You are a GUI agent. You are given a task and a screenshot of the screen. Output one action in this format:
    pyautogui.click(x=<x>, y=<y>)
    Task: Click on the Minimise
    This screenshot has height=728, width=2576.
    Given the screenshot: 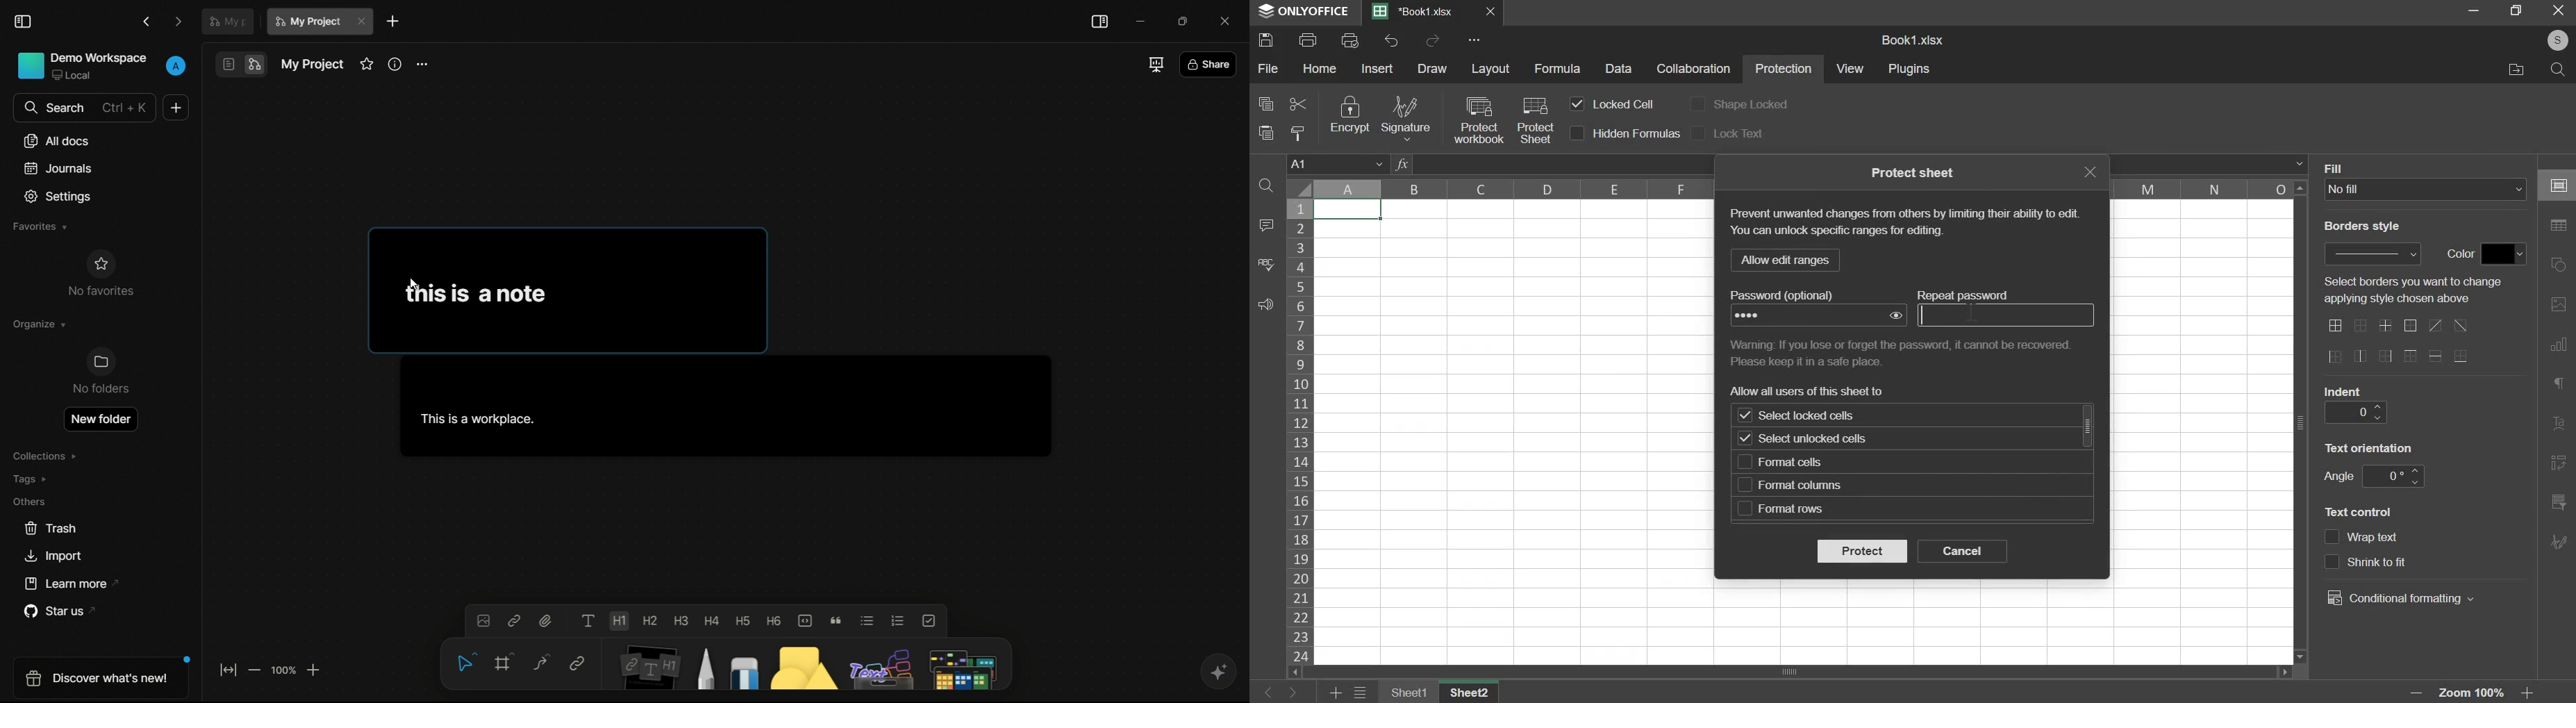 What is the action you would take?
    pyautogui.click(x=2517, y=10)
    